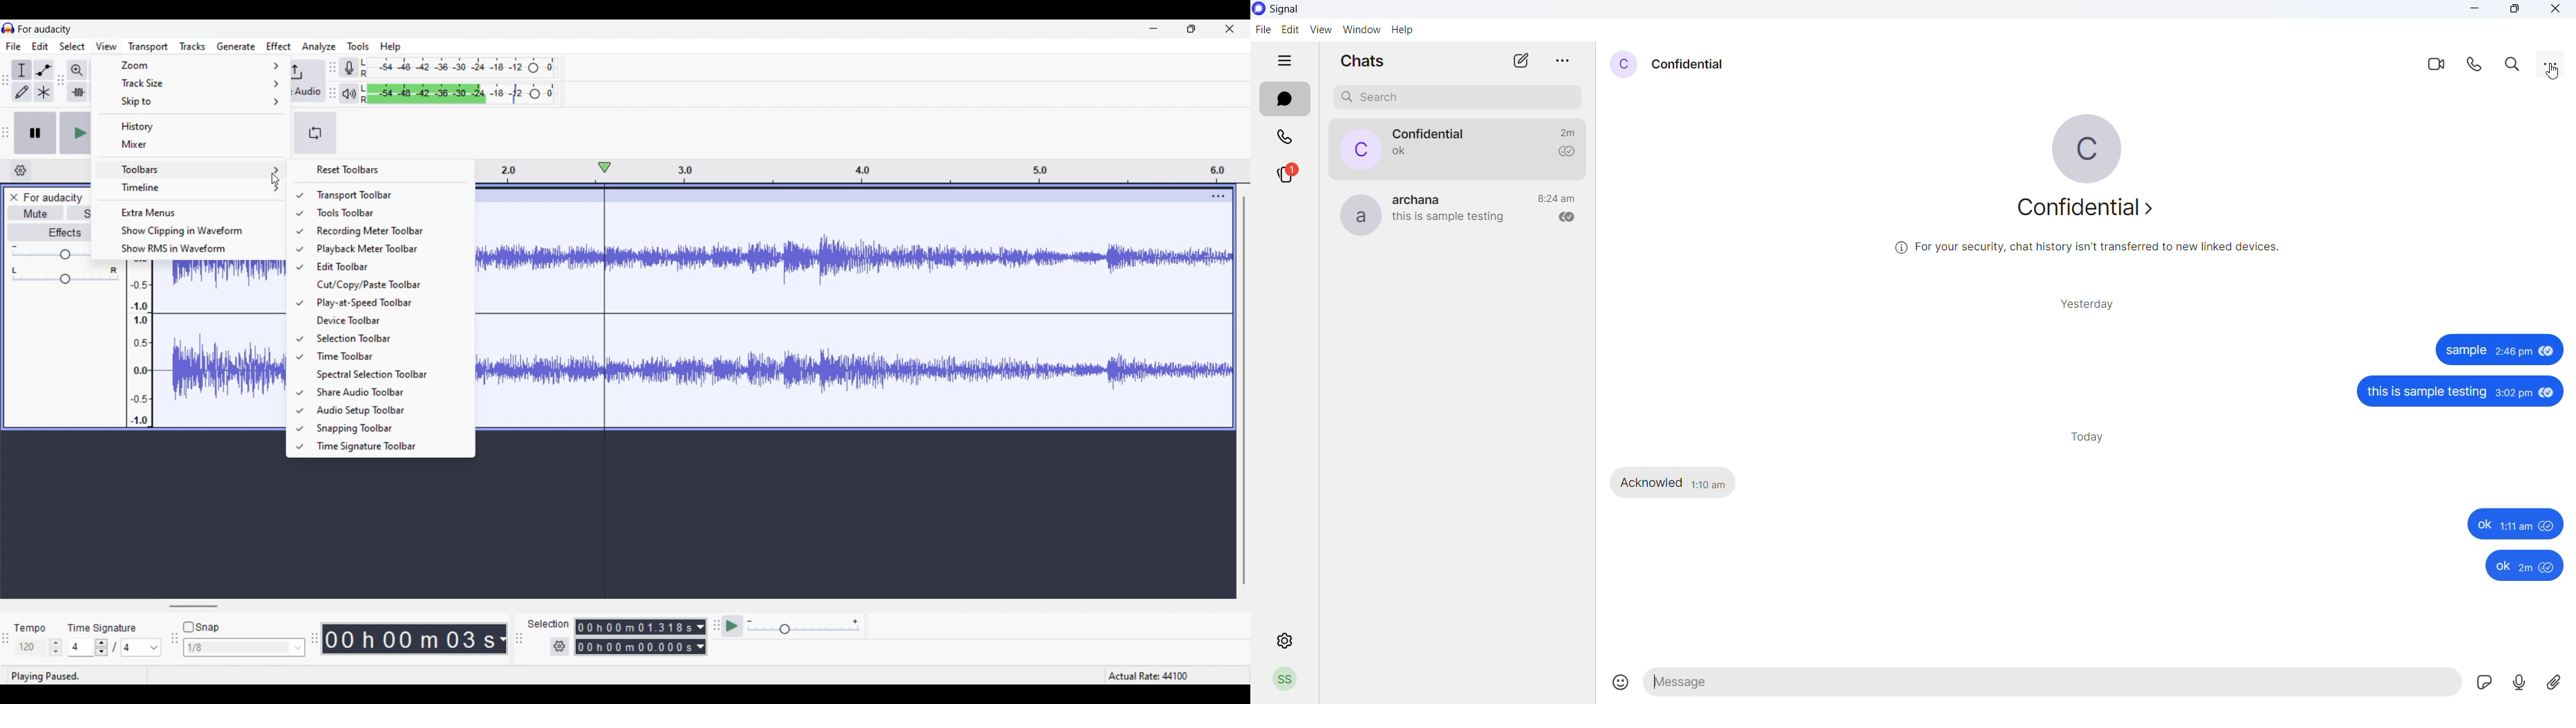  I want to click on last message time, so click(1566, 132).